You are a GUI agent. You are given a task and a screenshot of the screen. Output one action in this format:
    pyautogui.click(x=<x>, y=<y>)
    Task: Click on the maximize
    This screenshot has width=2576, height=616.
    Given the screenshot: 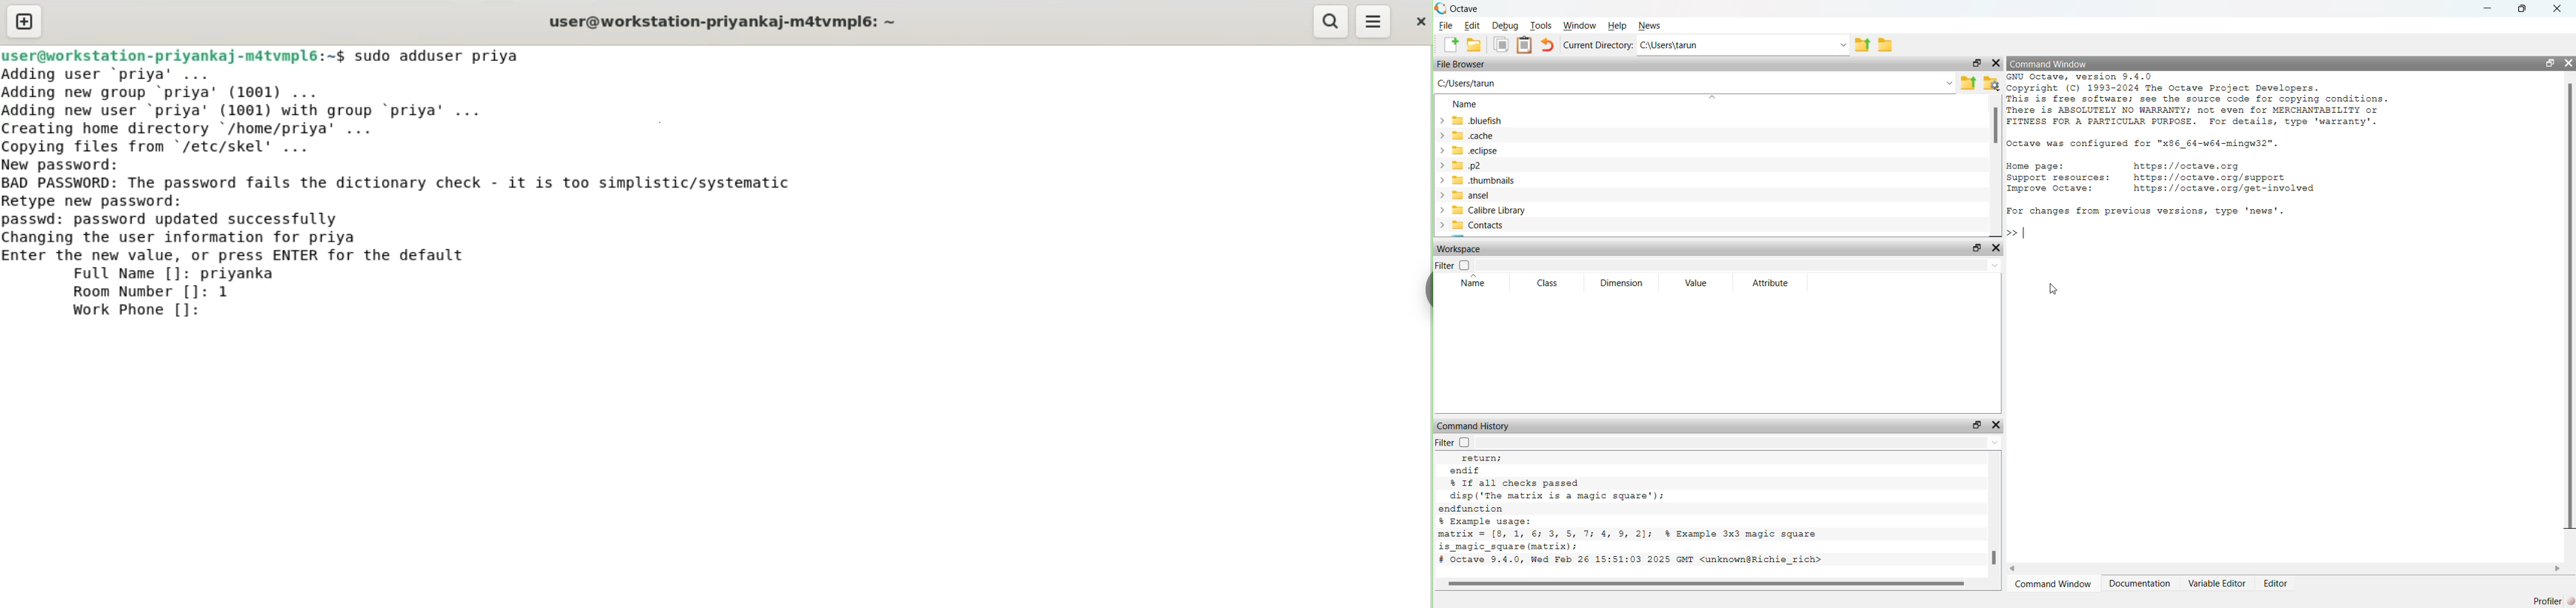 What is the action you would take?
    pyautogui.click(x=1977, y=63)
    